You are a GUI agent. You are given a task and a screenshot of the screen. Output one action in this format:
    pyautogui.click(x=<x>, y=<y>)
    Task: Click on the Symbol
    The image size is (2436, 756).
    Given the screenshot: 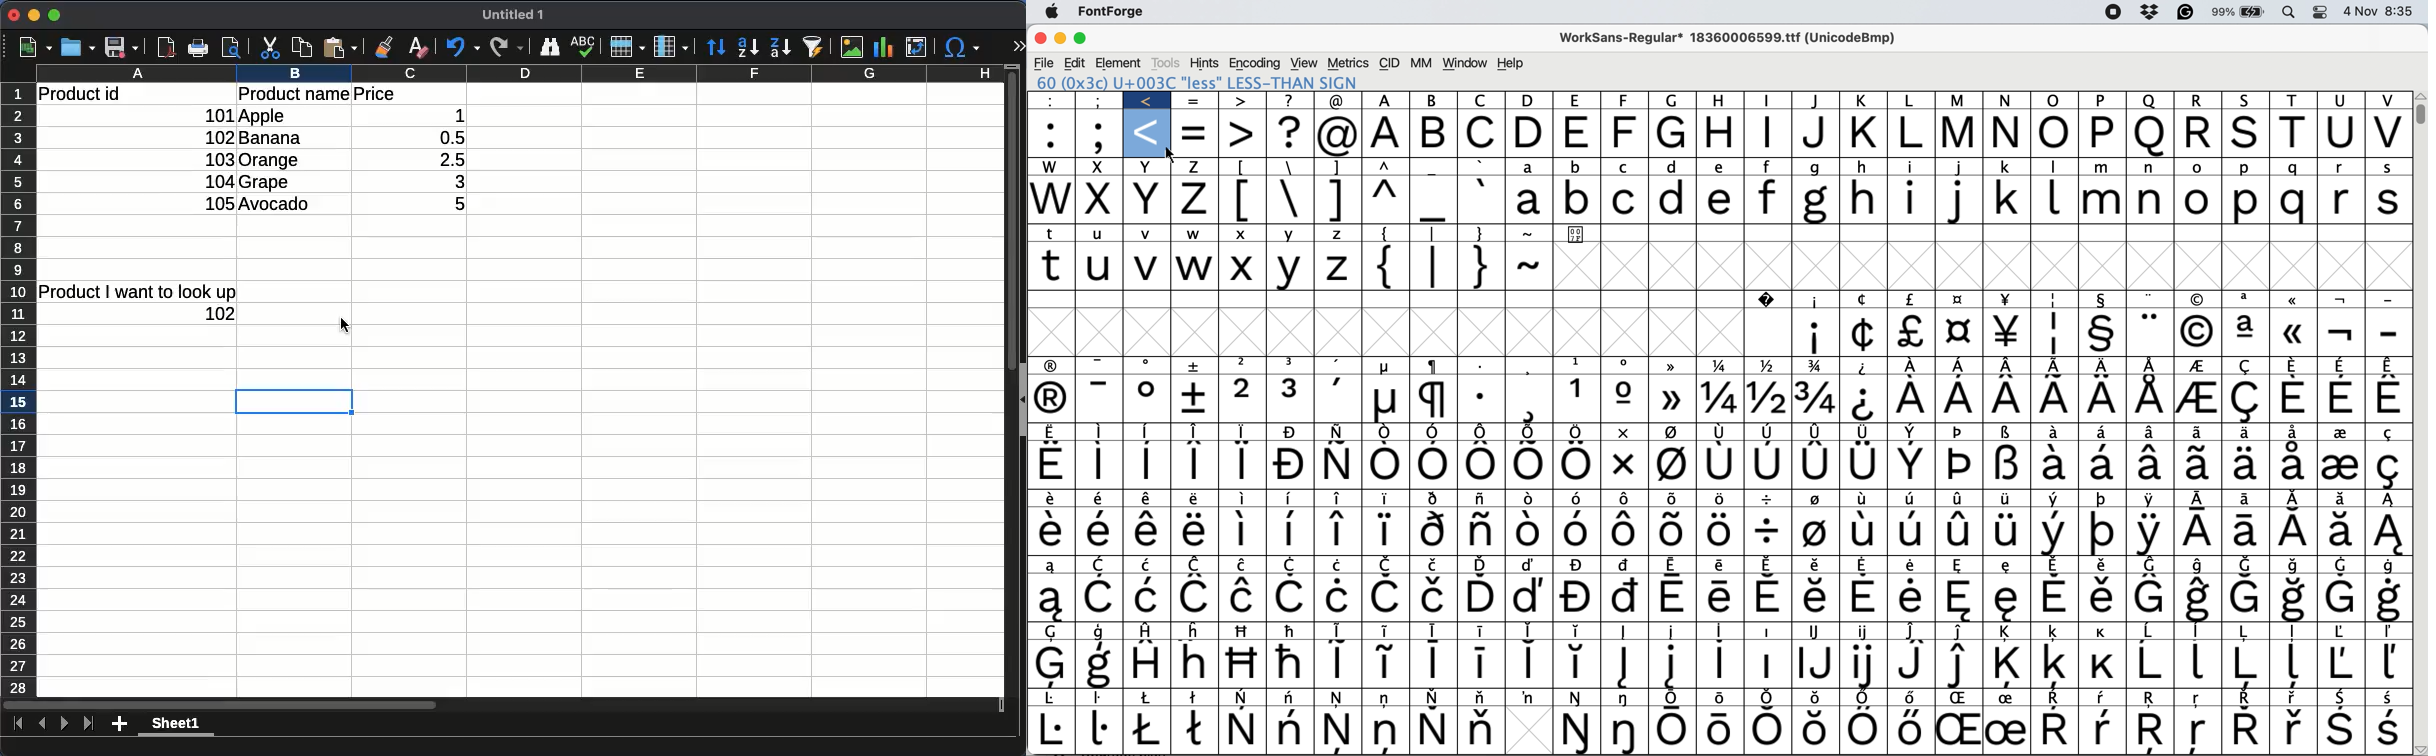 What is the action you would take?
    pyautogui.click(x=1104, y=631)
    